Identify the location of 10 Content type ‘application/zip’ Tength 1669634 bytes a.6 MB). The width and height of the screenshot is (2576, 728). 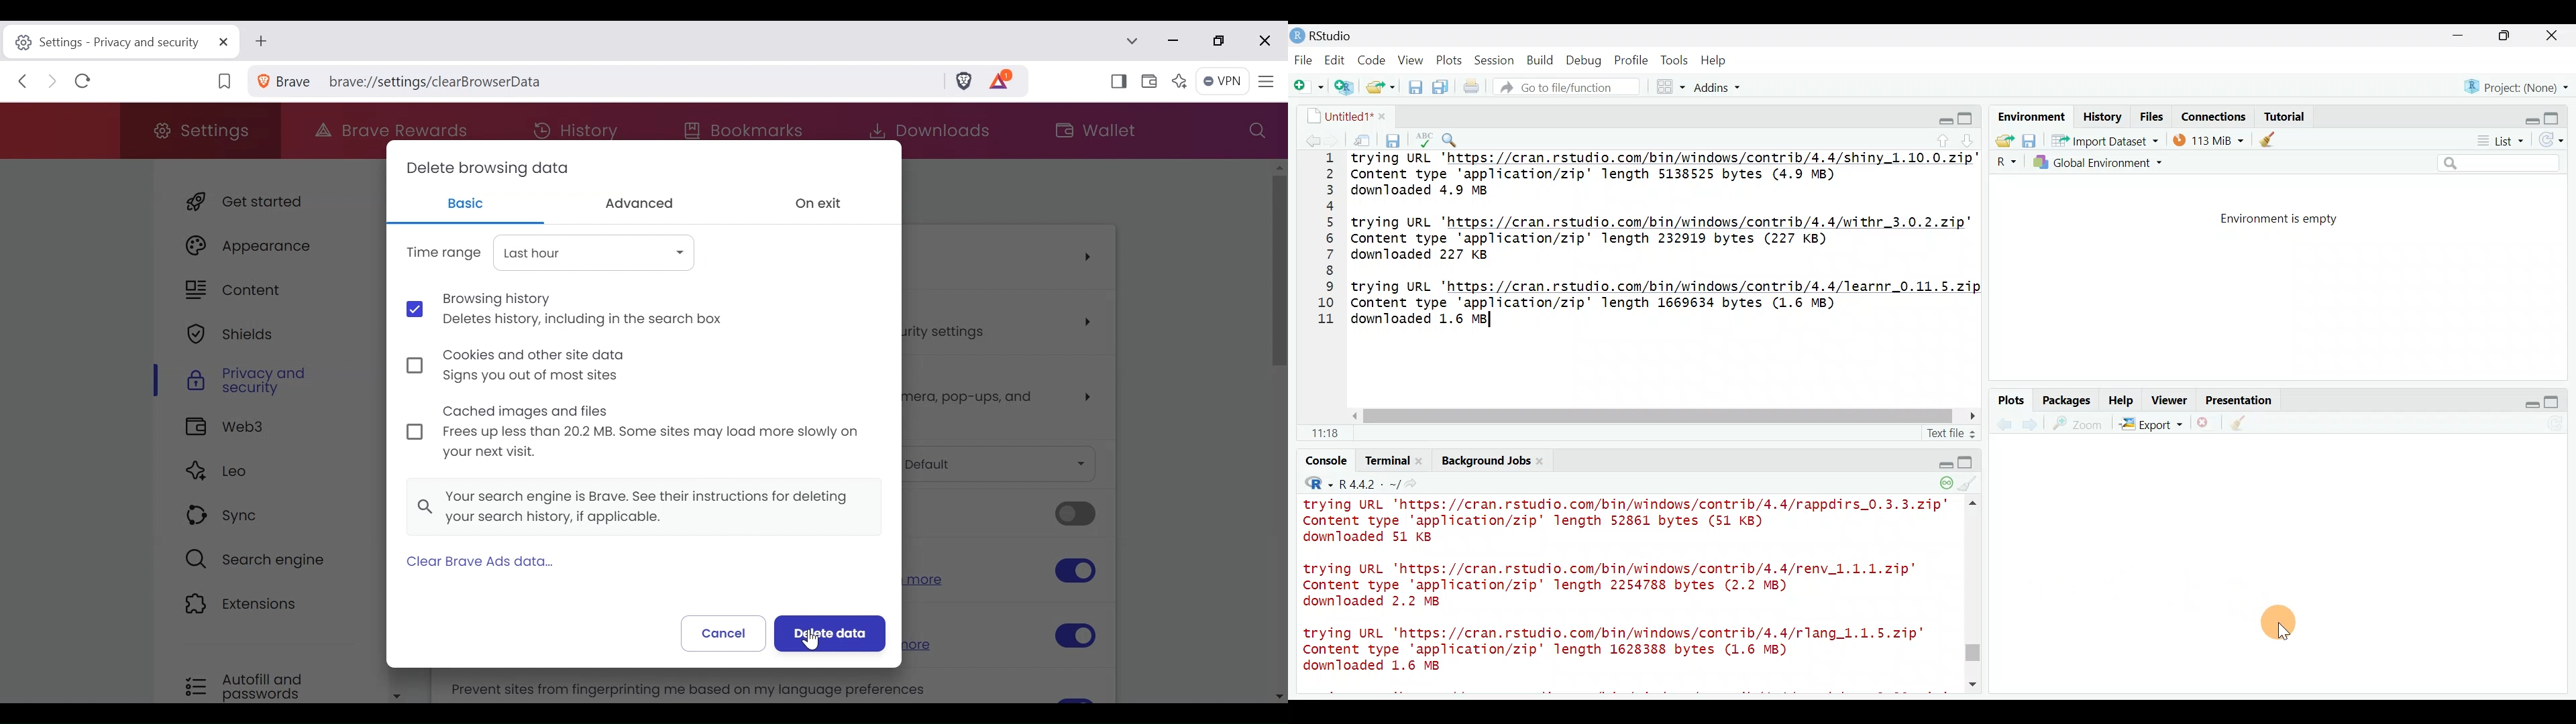
(1585, 304).